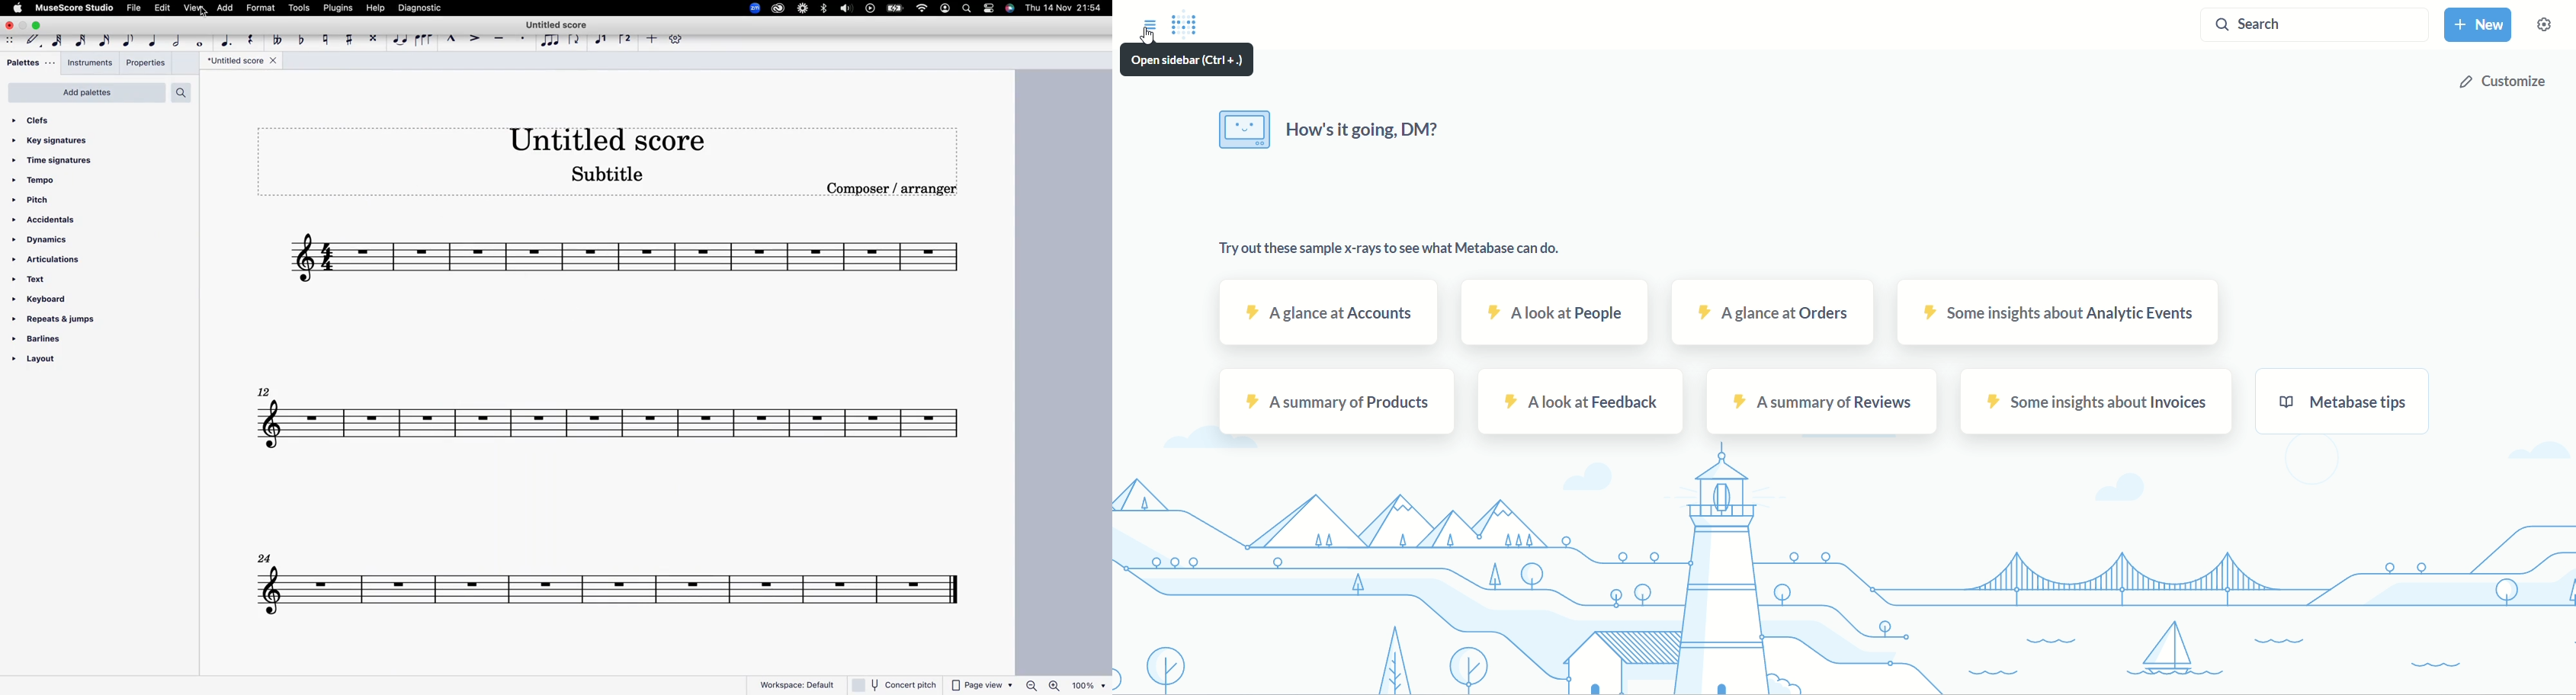 This screenshot has width=2576, height=700. I want to click on barlines, so click(42, 338).